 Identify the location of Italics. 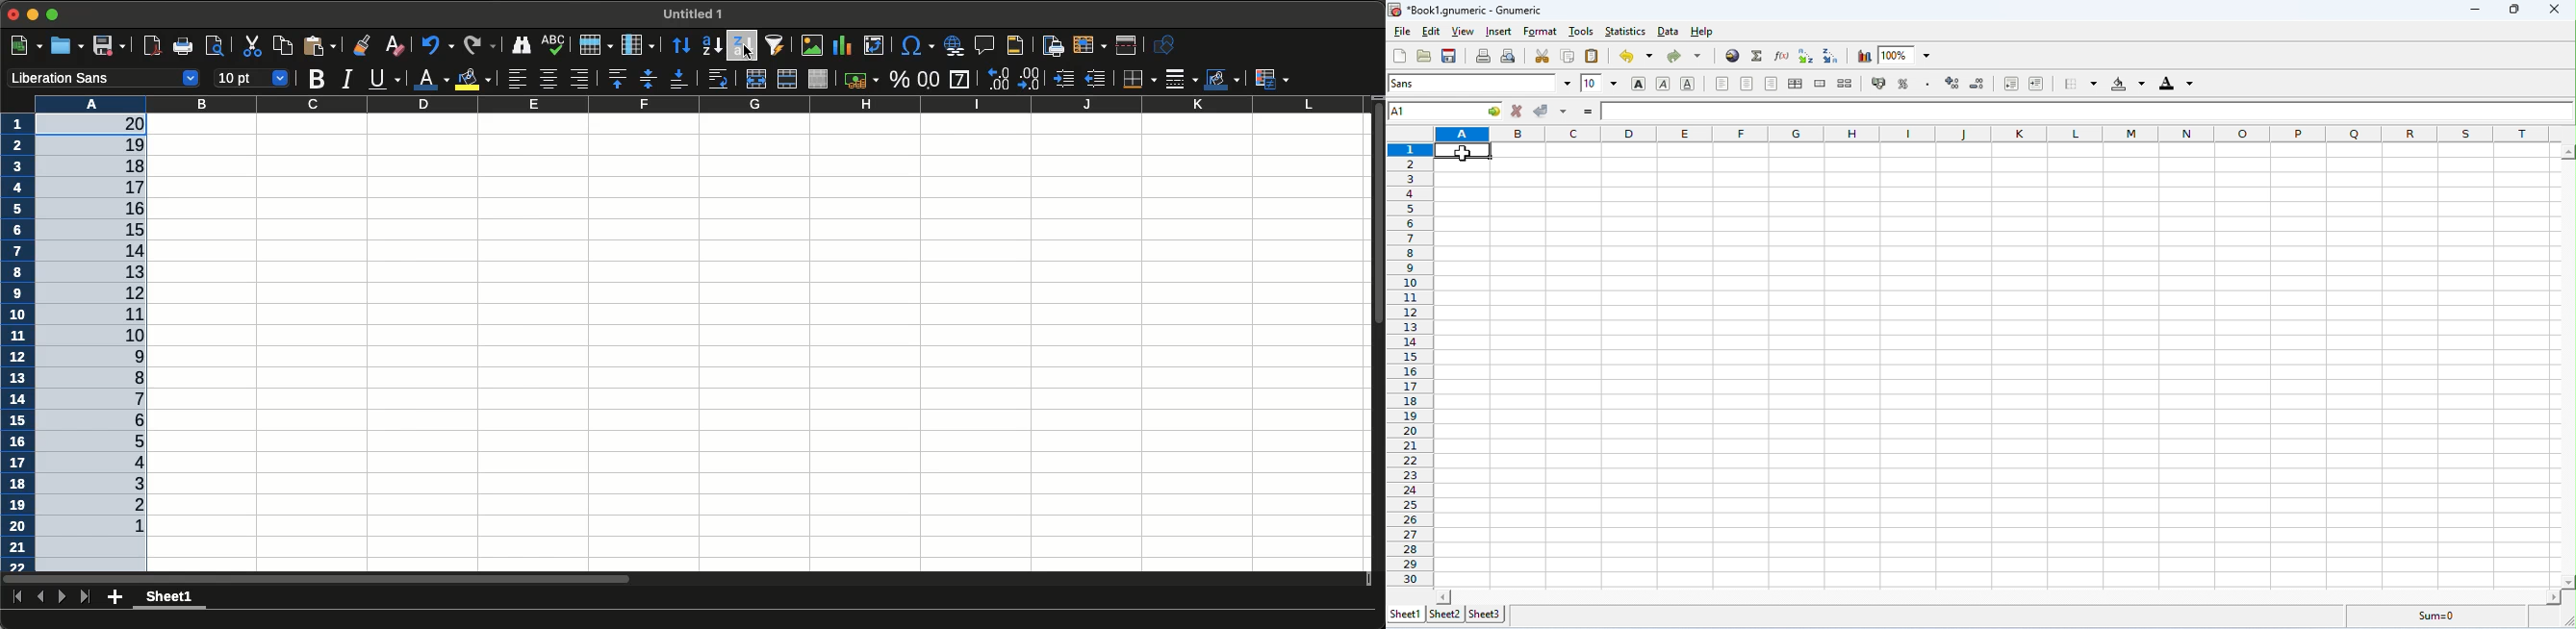
(345, 80).